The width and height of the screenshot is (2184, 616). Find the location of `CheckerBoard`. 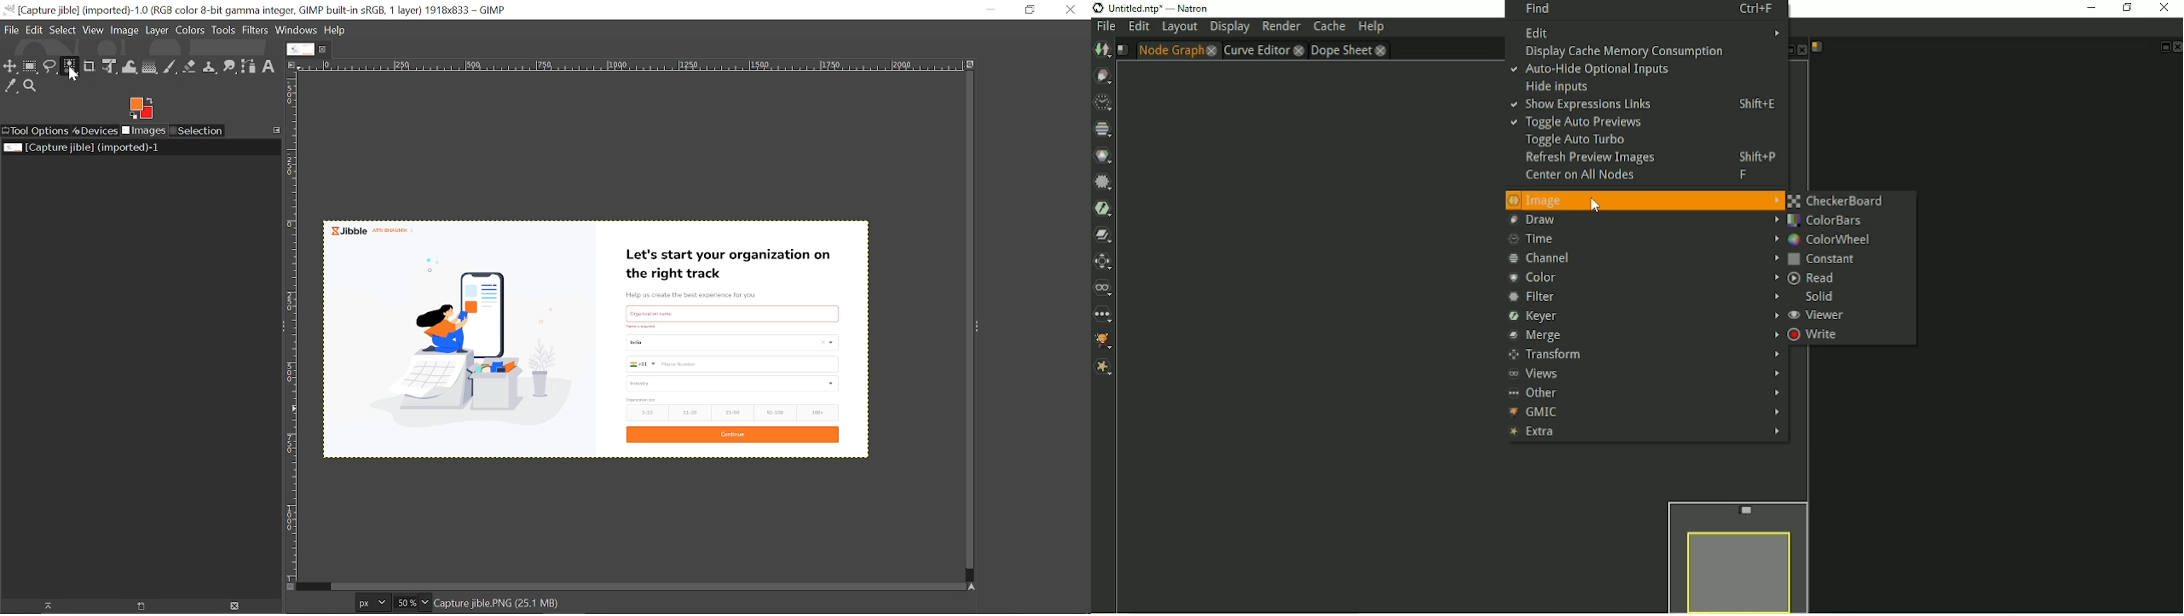

CheckerBoard is located at coordinates (1842, 201).